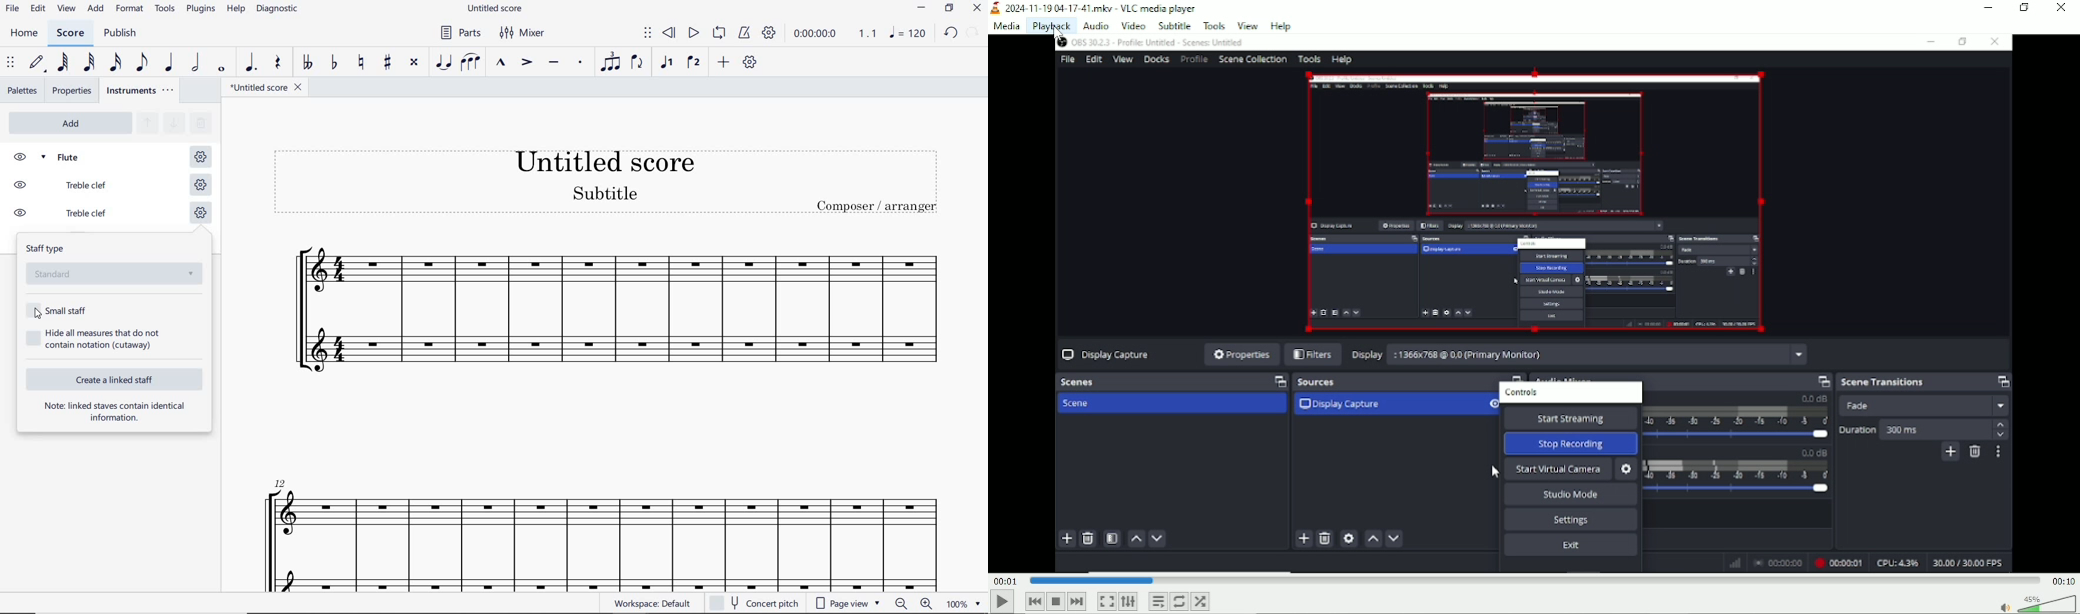 Image resolution: width=2100 pixels, height=616 pixels. Describe the element at coordinates (1534, 304) in the screenshot. I see `Video` at that location.